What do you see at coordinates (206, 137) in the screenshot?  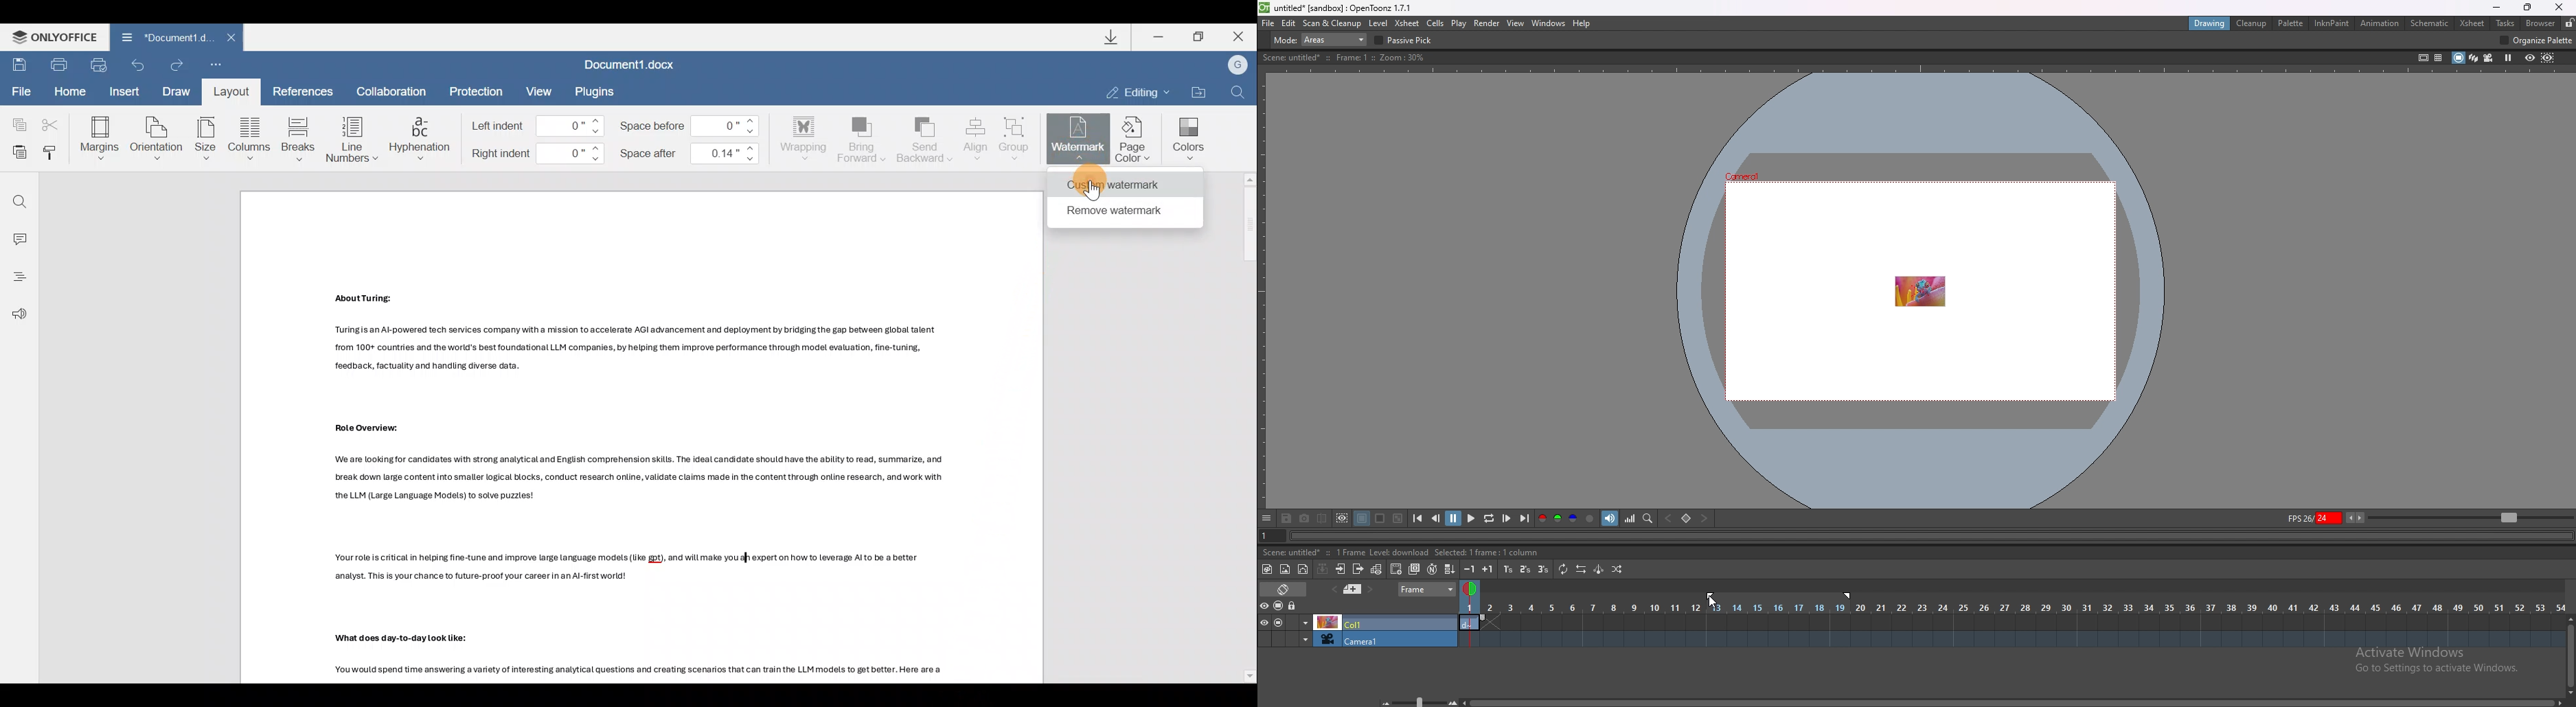 I see `Size` at bounding box center [206, 137].